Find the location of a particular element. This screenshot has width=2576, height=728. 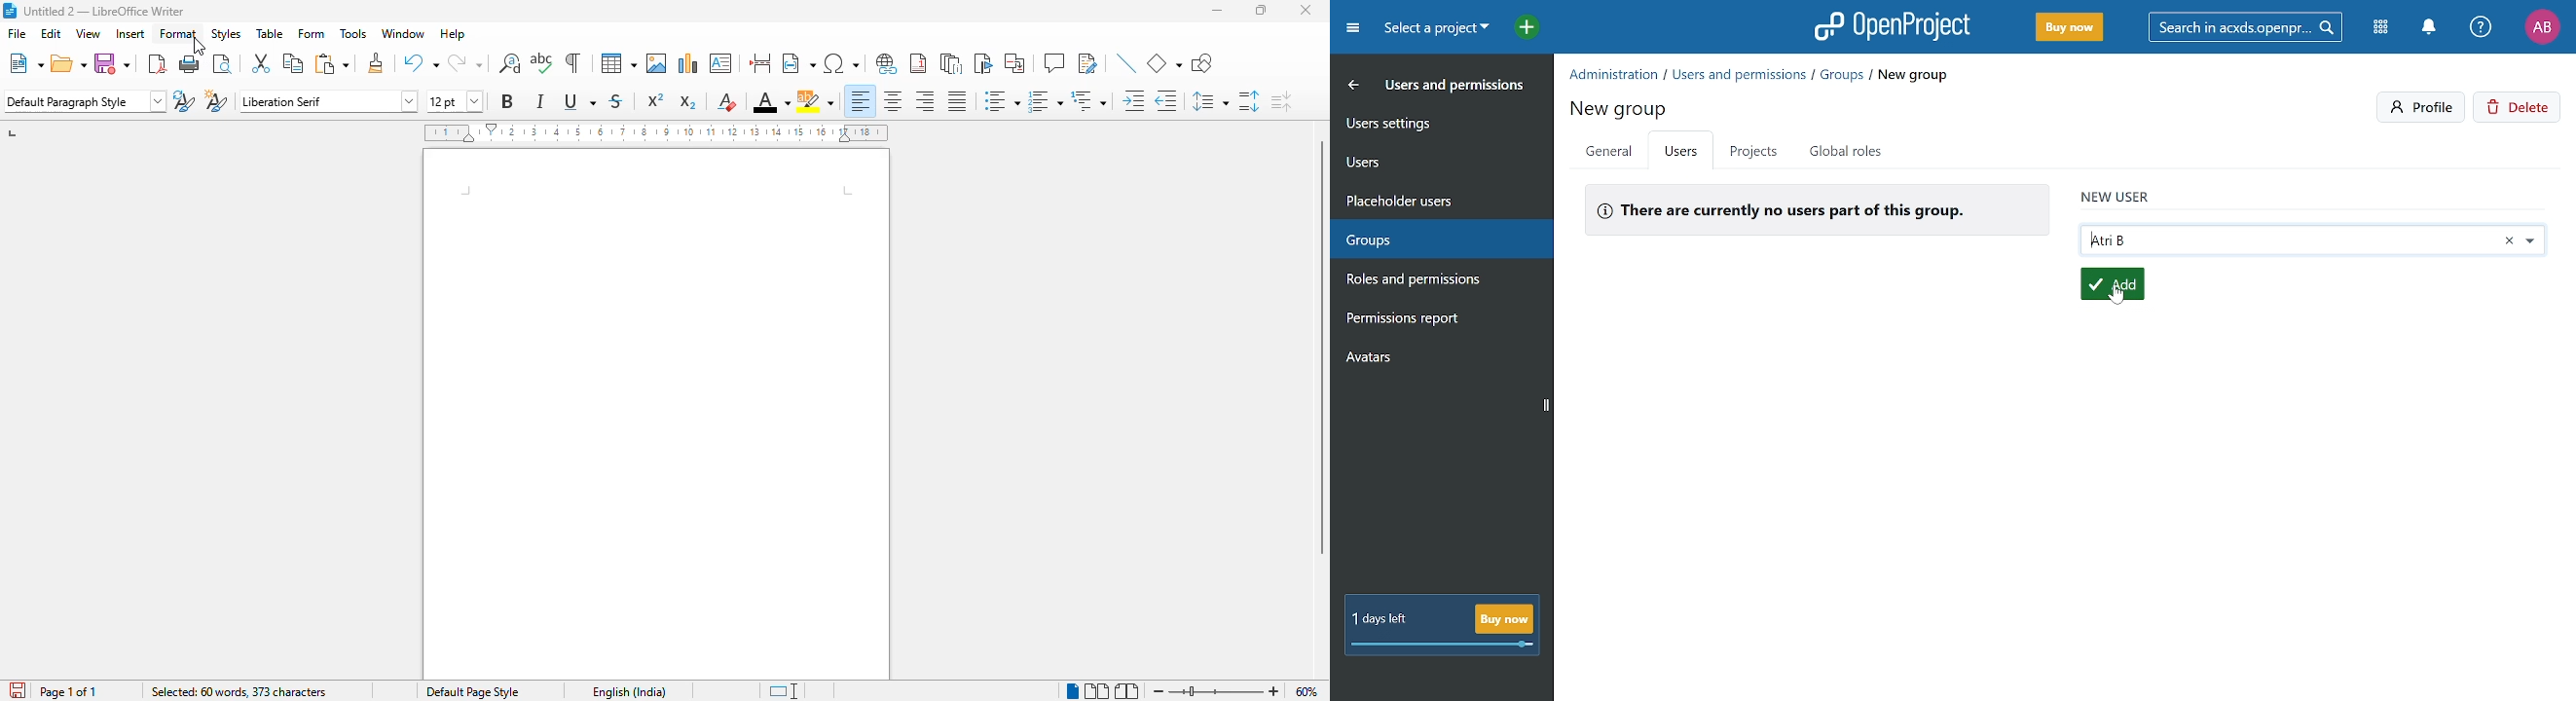

cut is located at coordinates (260, 62).